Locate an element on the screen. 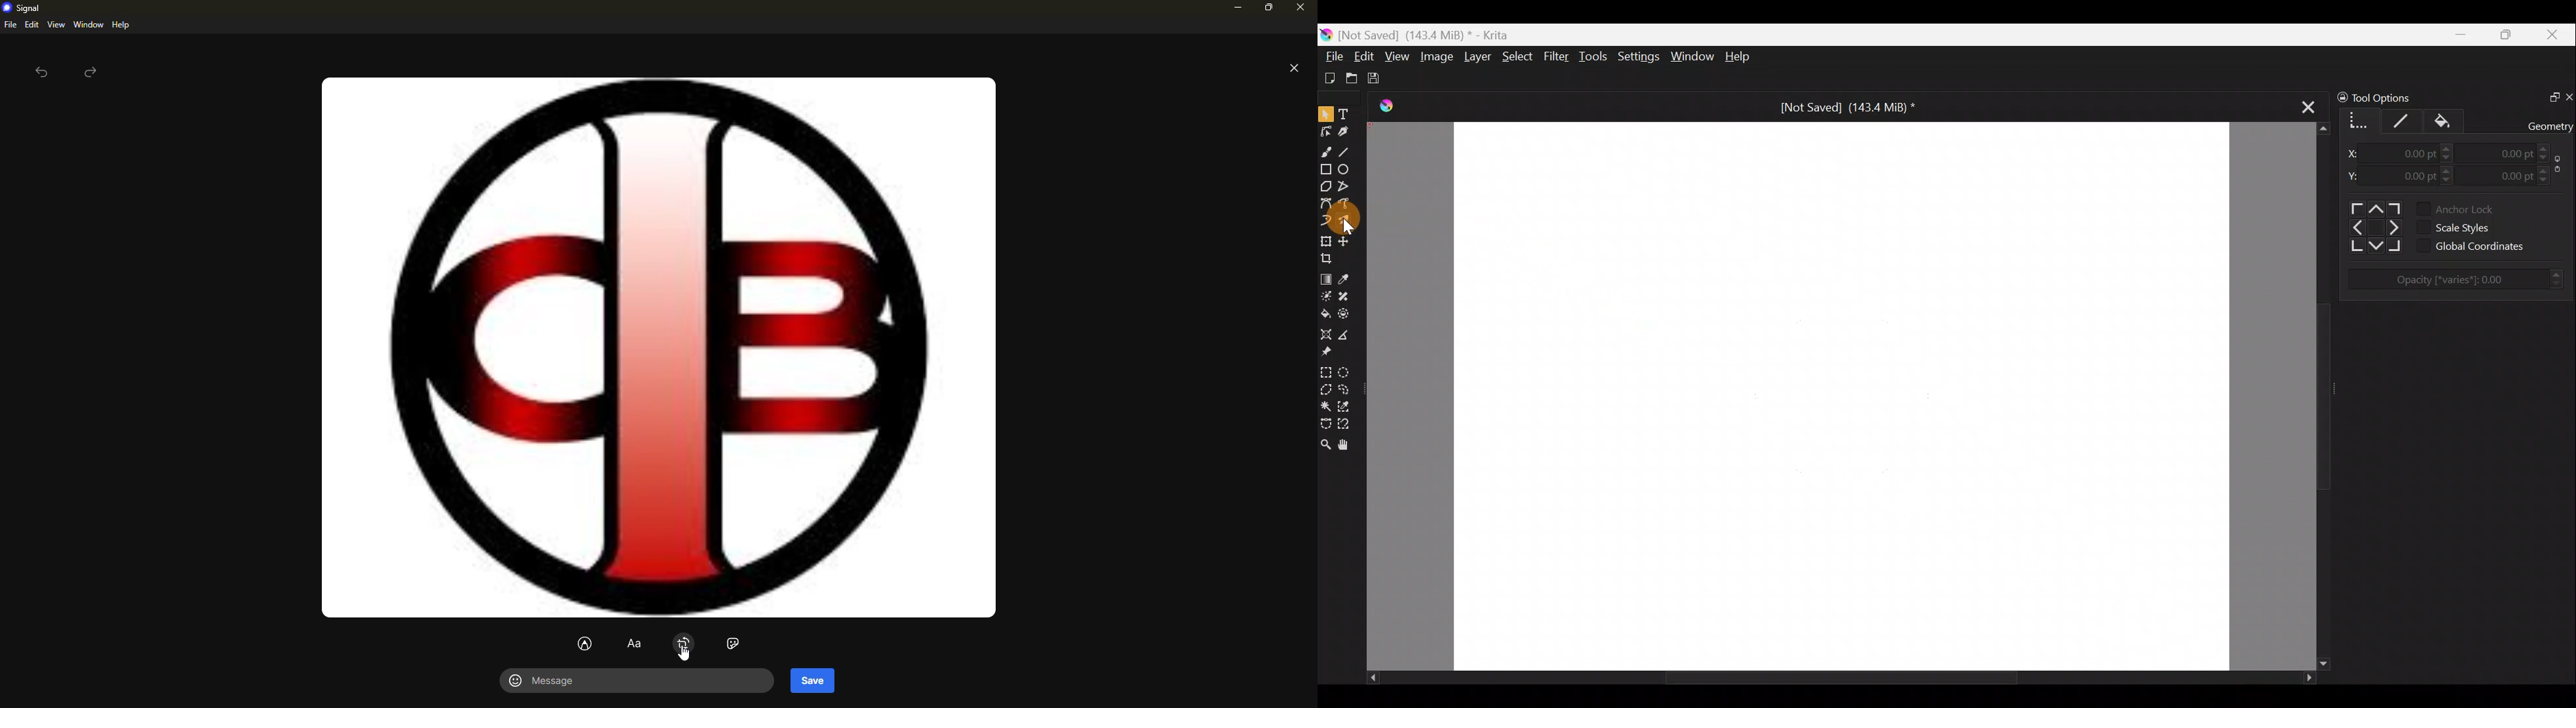  Text tool is located at coordinates (1346, 114).